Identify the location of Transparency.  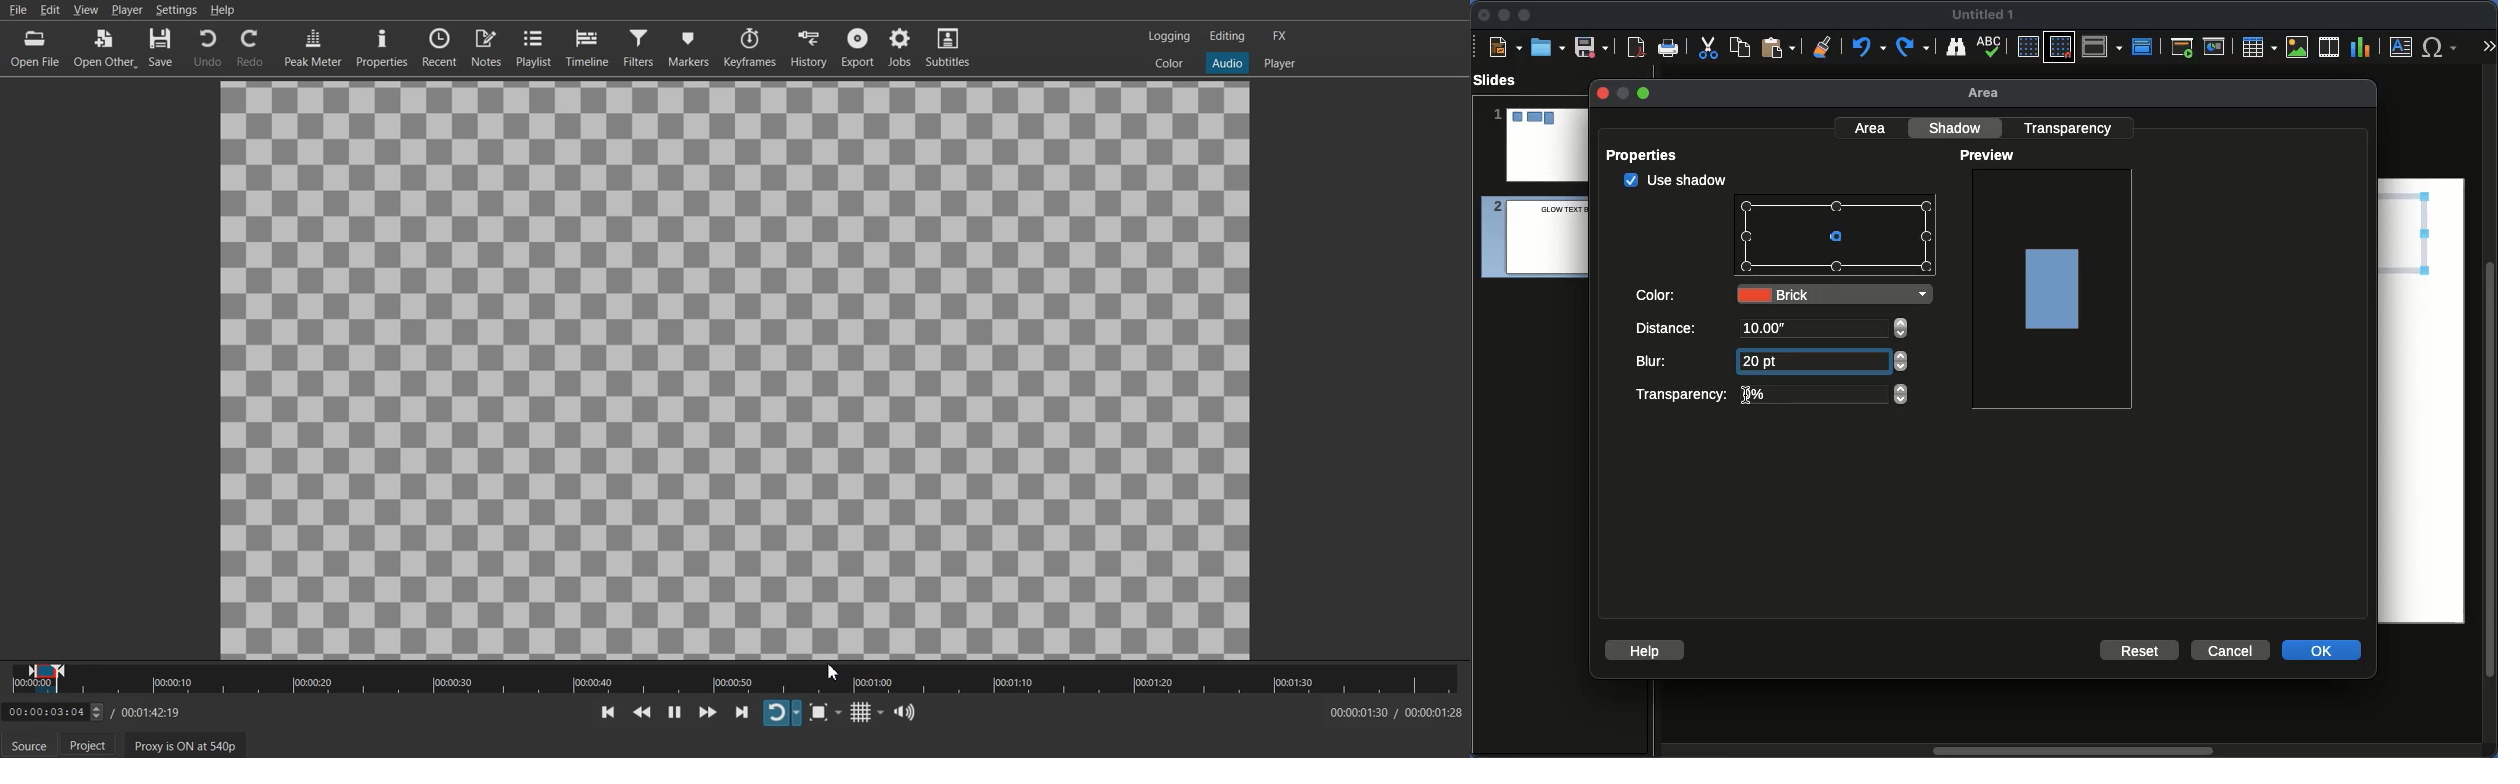
(2071, 127).